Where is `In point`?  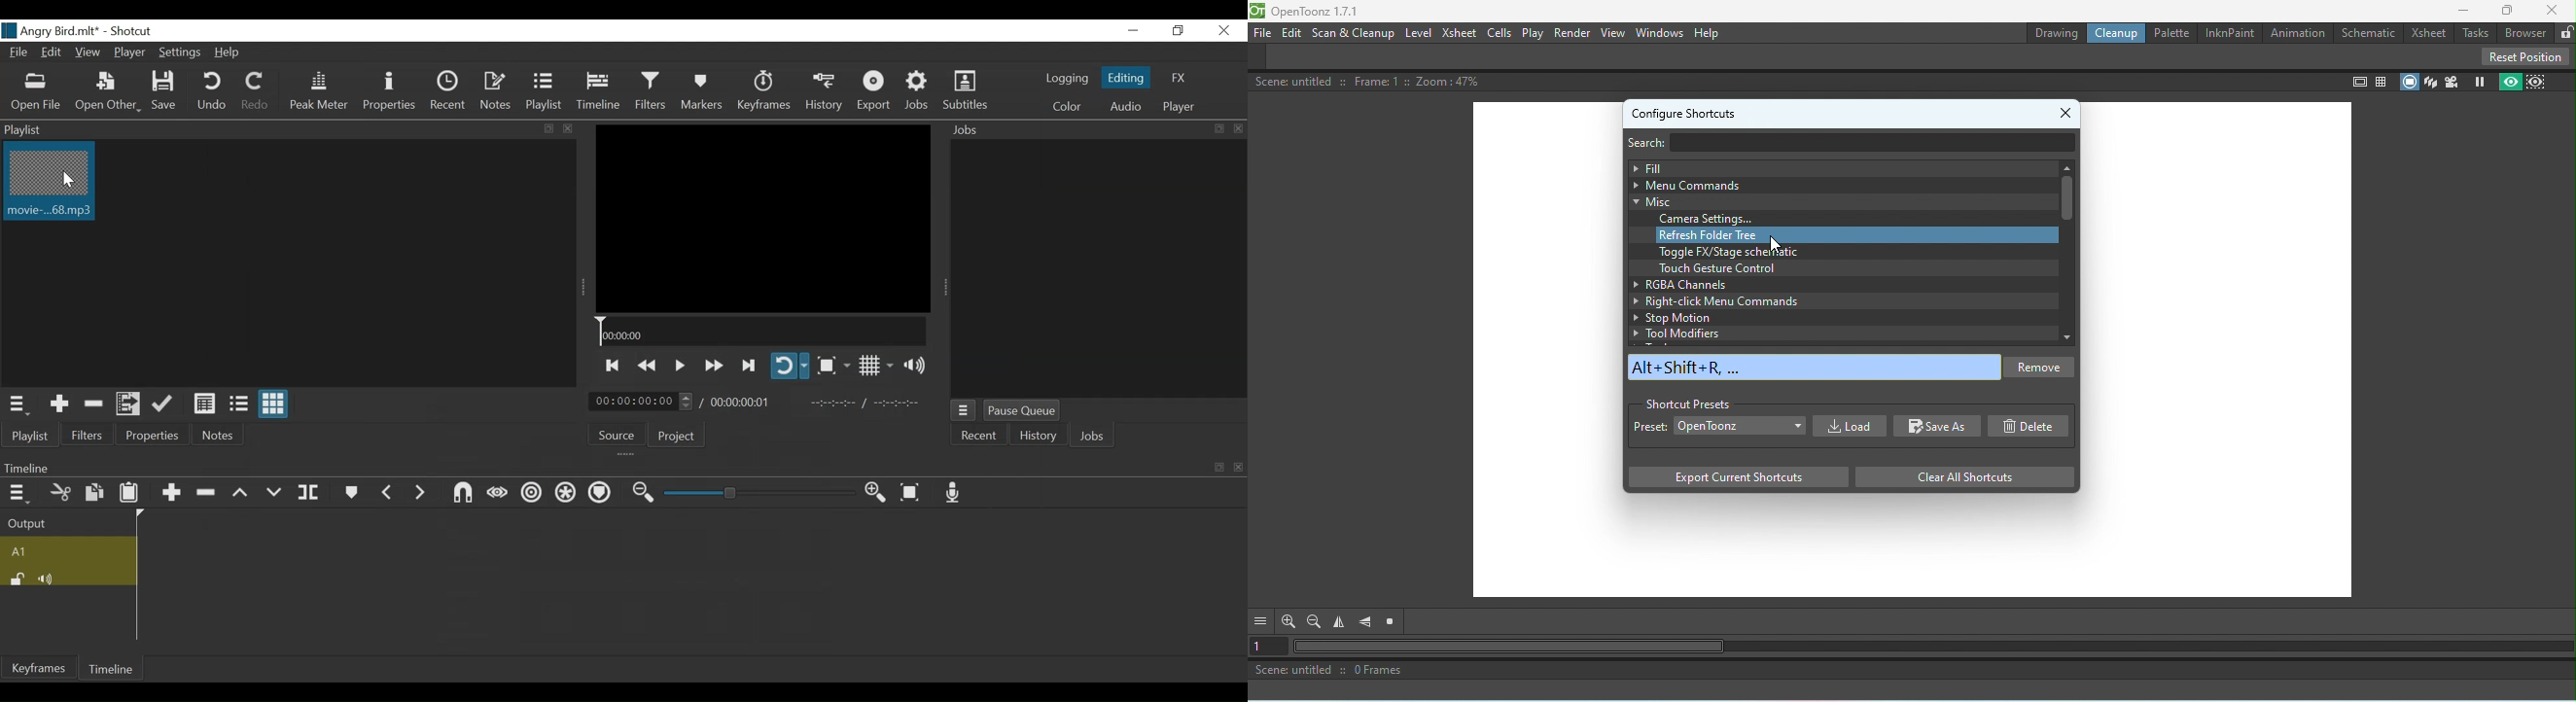 In point is located at coordinates (865, 404).